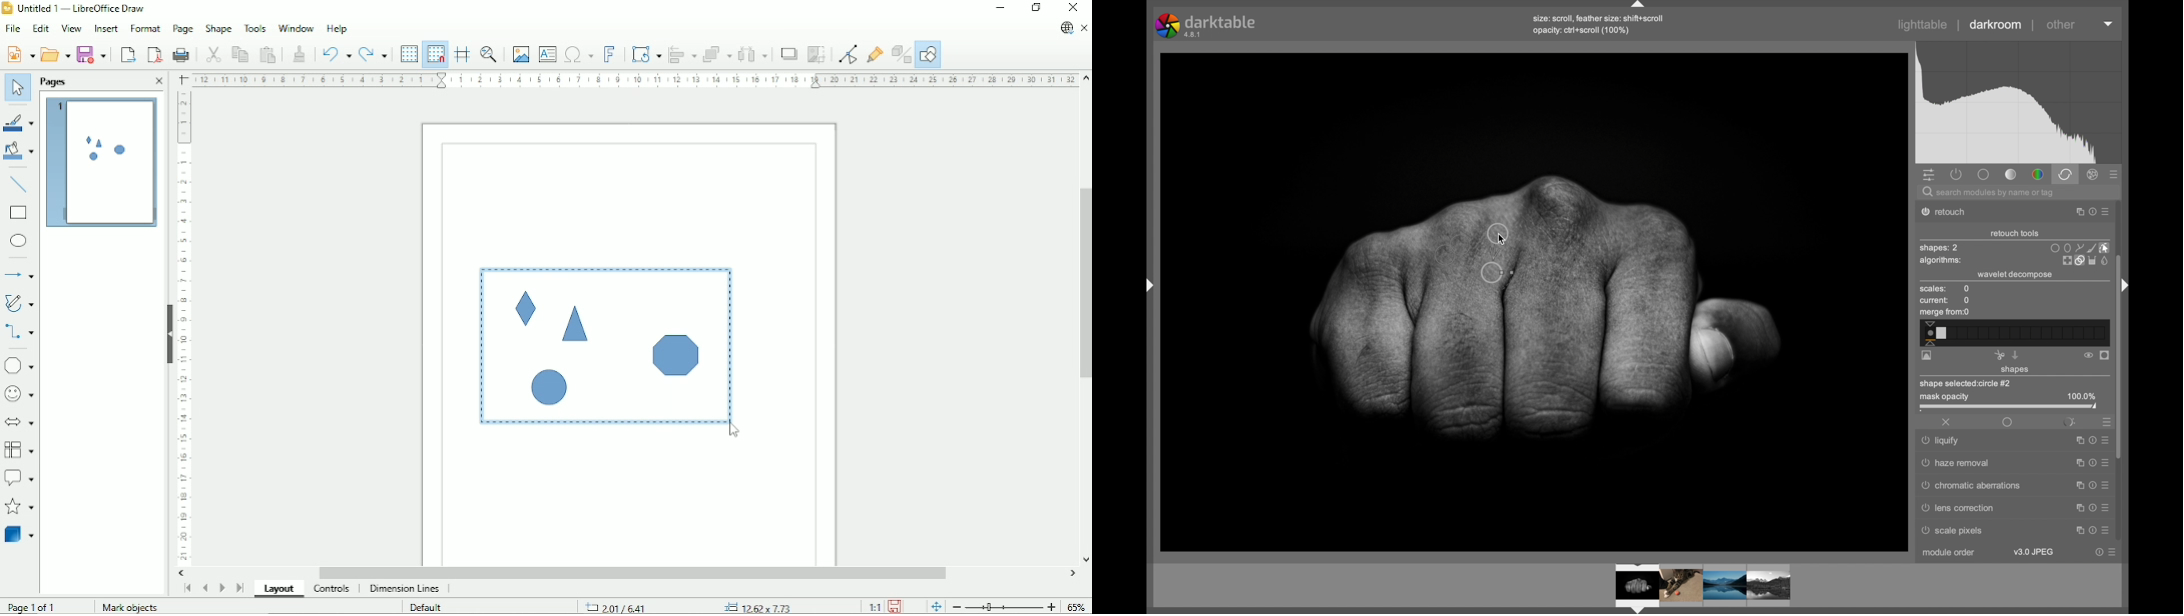 The image size is (2184, 616). Describe the element at coordinates (634, 79) in the screenshot. I see `Horizontal scale` at that location.